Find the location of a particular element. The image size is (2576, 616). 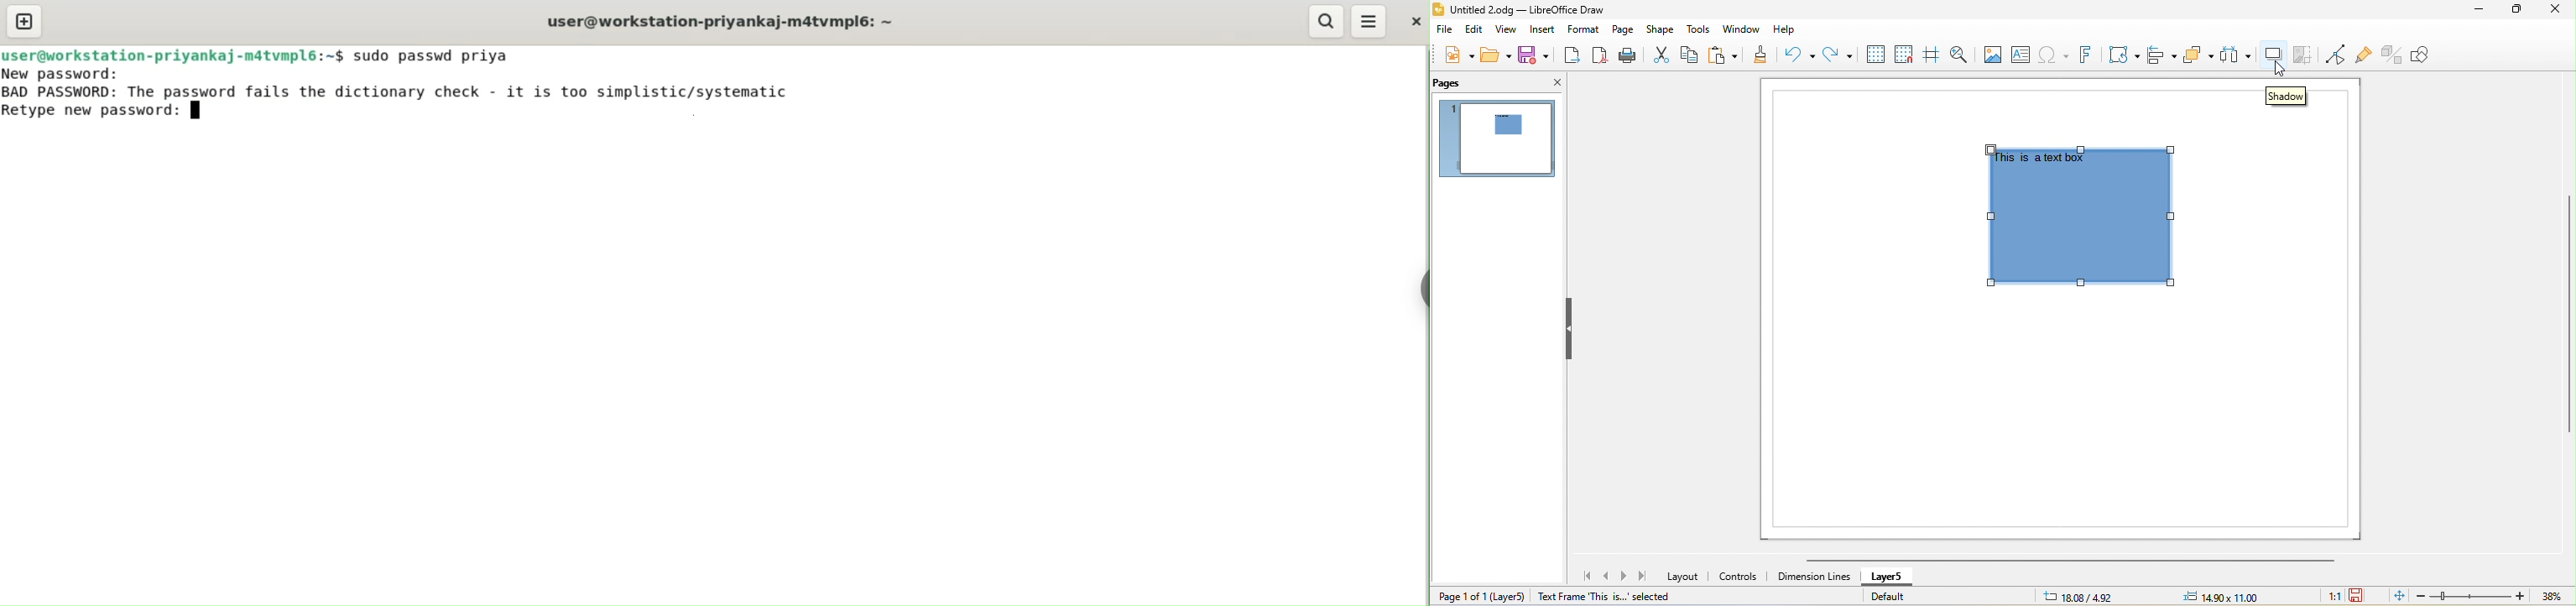

special character is located at coordinates (2056, 55).